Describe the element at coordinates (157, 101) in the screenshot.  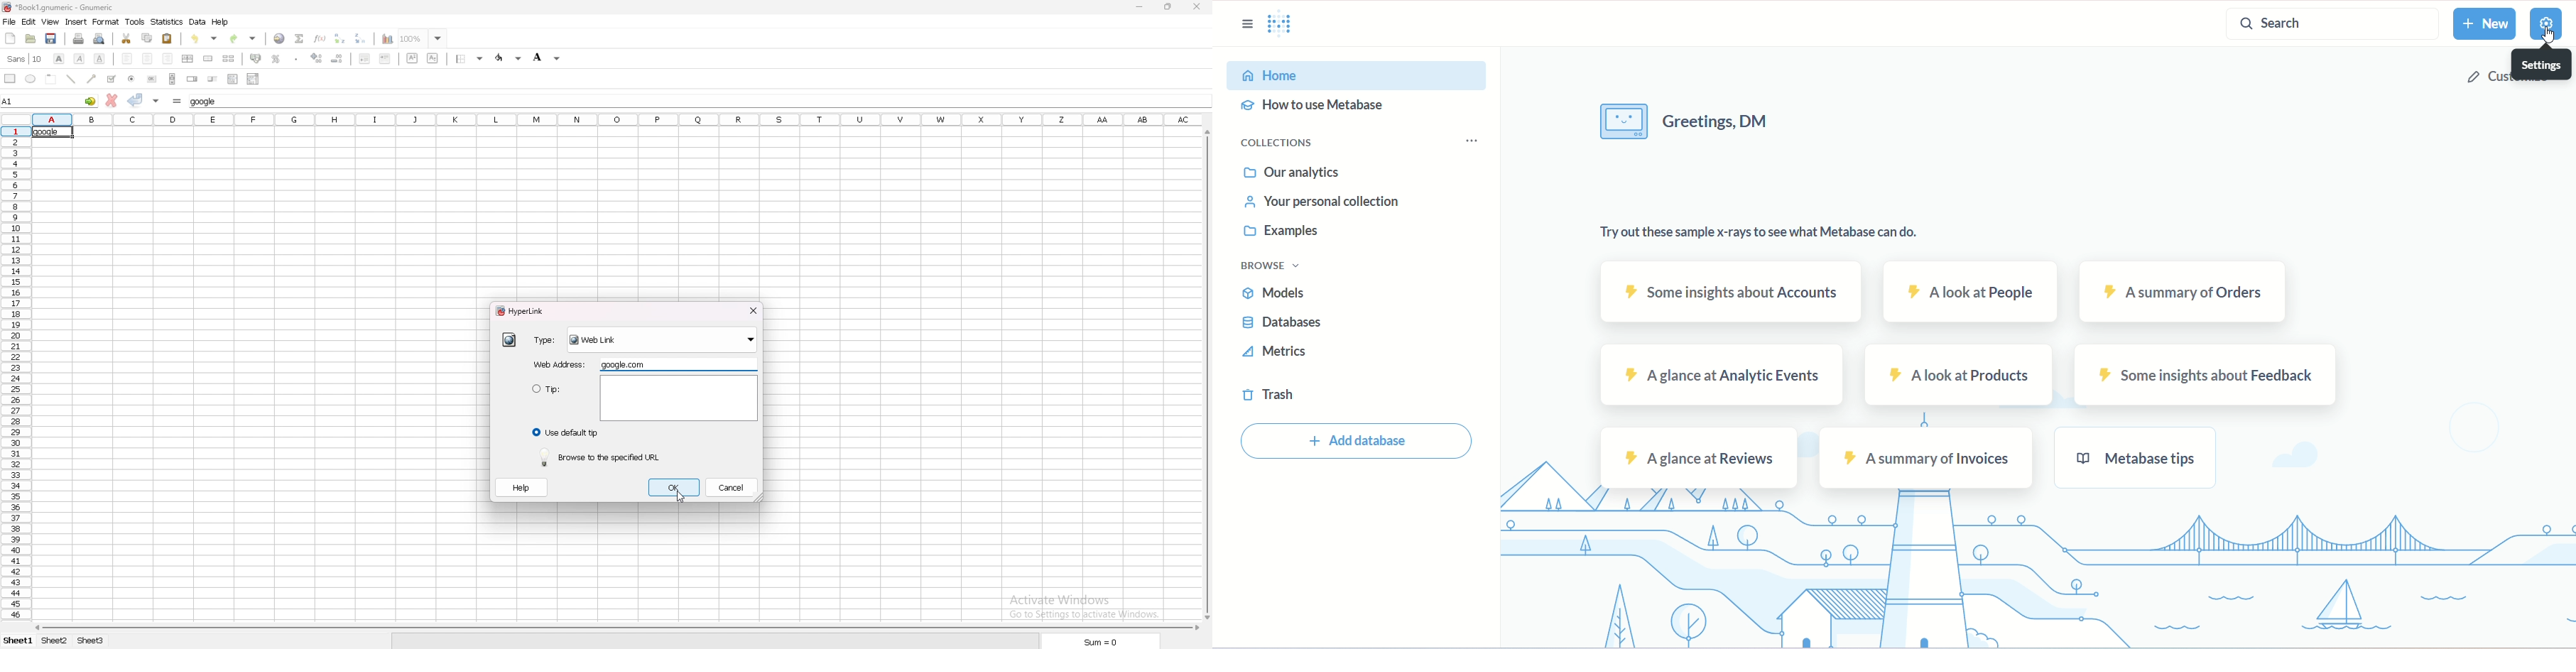
I see `accept changes in multple cell` at that location.